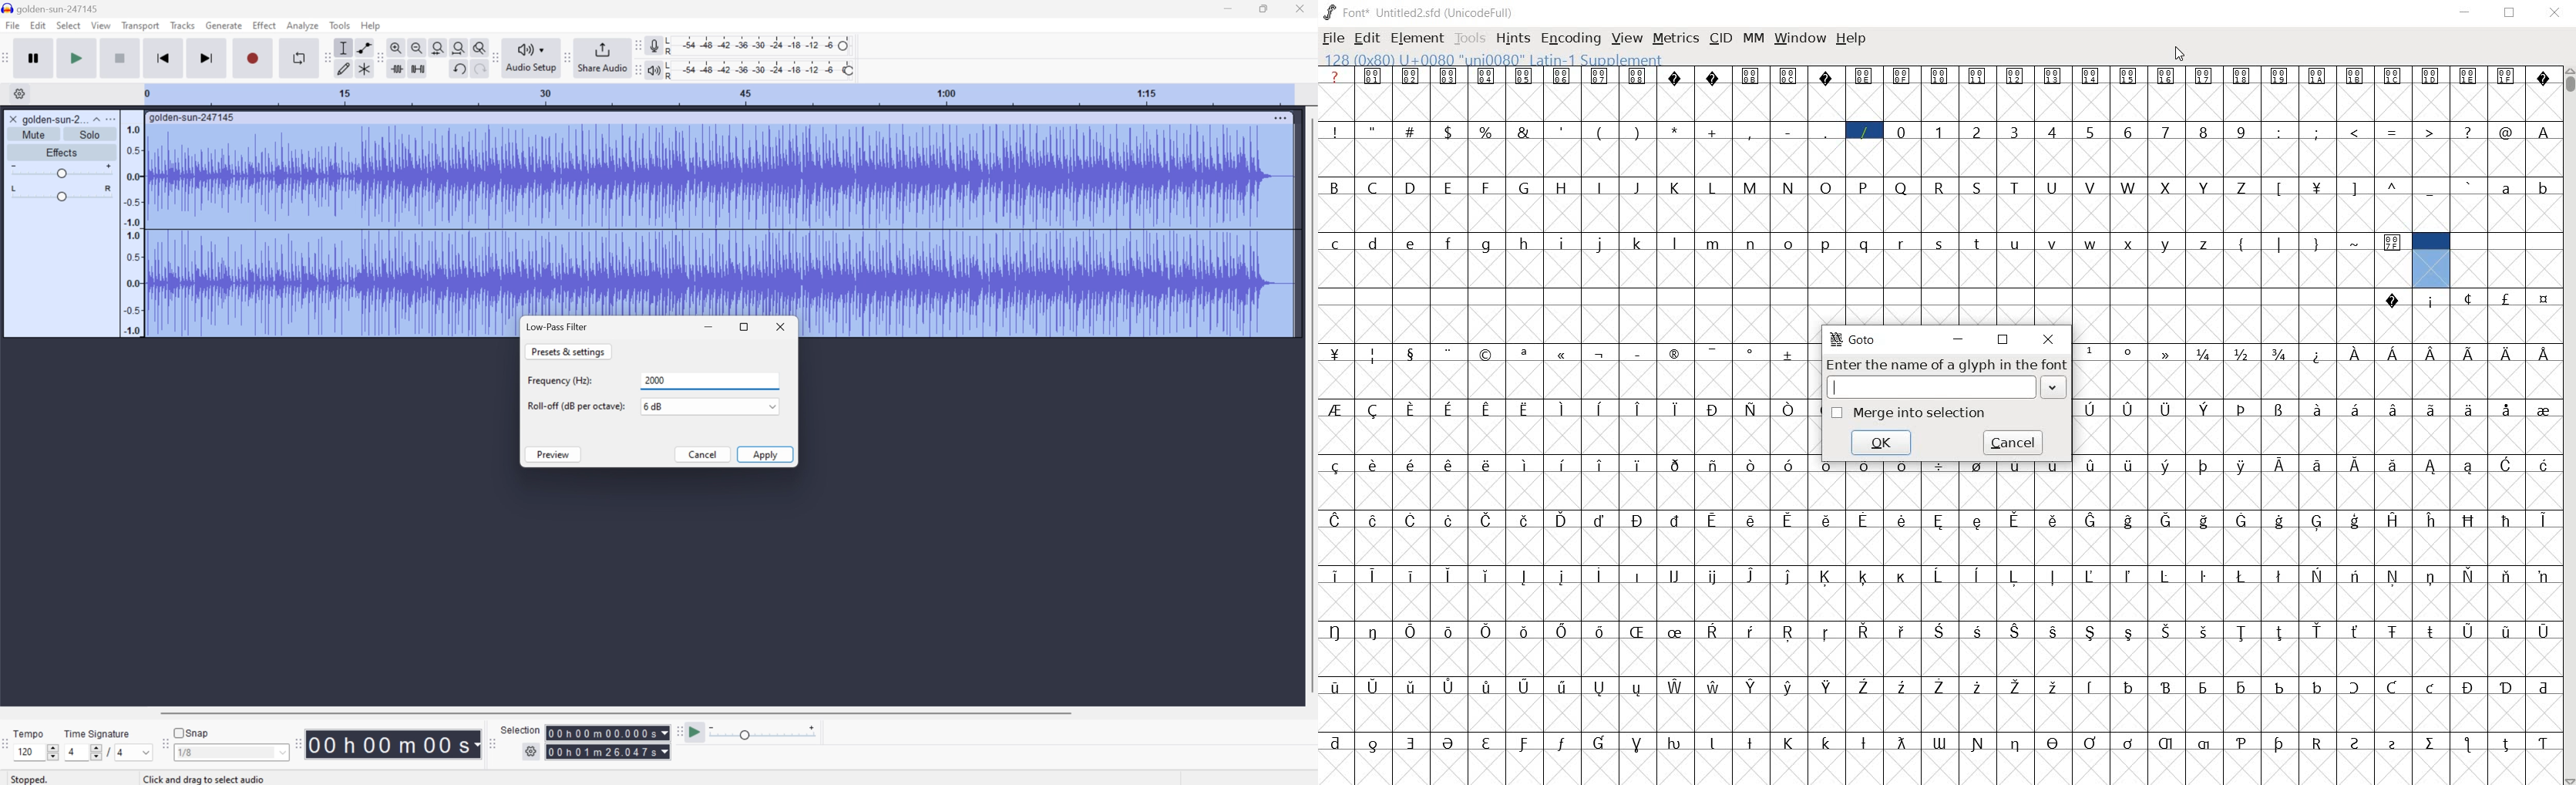 The height and width of the screenshot is (812, 2576). What do you see at coordinates (61, 169) in the screenshot?
I see `Slider` at bounding box center [61, 169].